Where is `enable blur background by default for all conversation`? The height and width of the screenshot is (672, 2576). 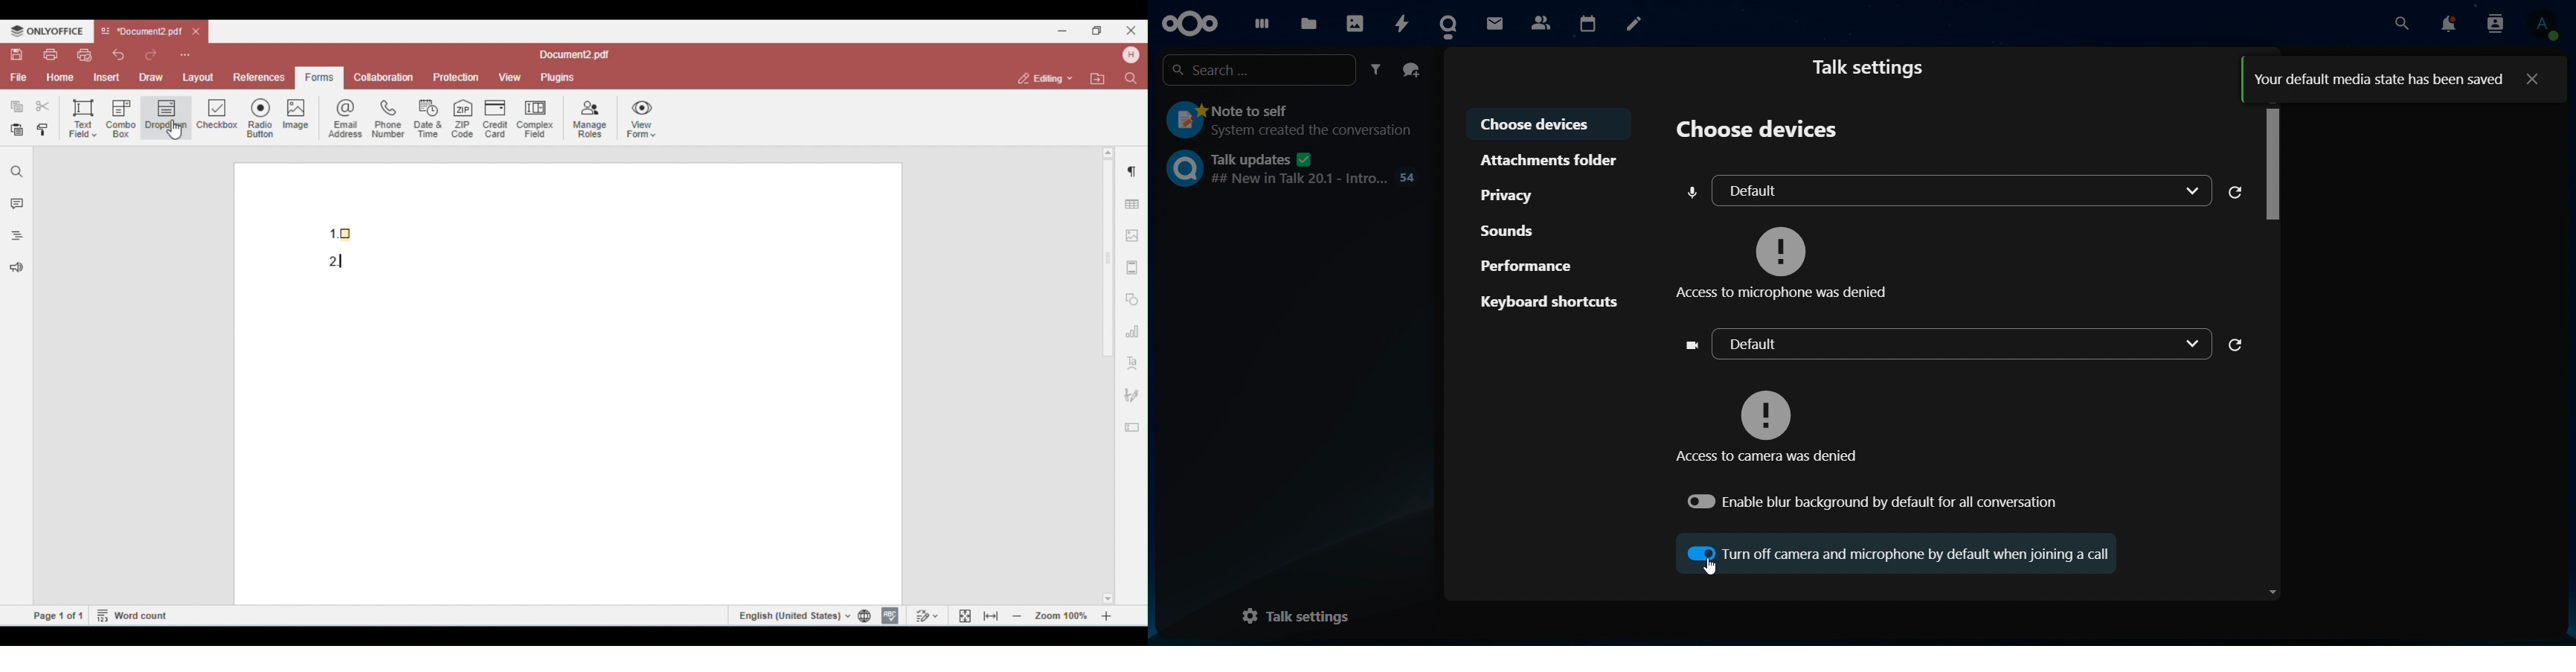 enable blur background by default for all conversation is located at coordinates (1872, 501).